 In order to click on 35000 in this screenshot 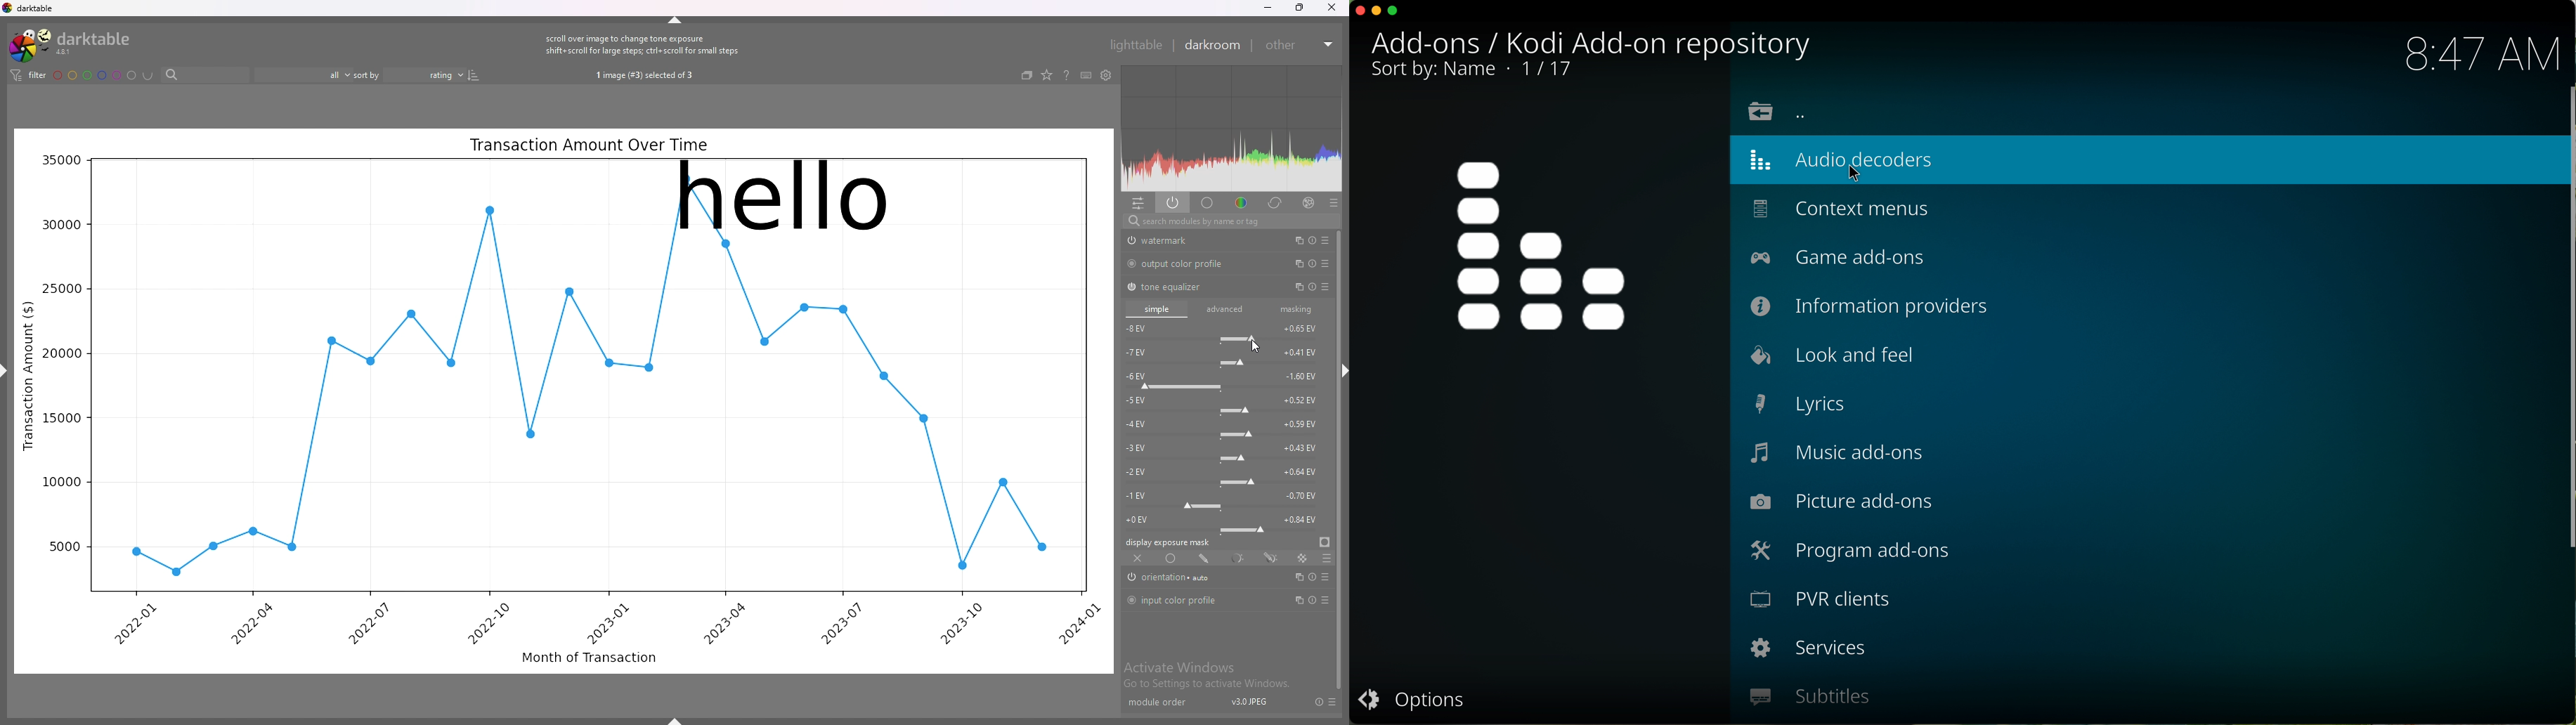, I will do `click(60, 160)`.